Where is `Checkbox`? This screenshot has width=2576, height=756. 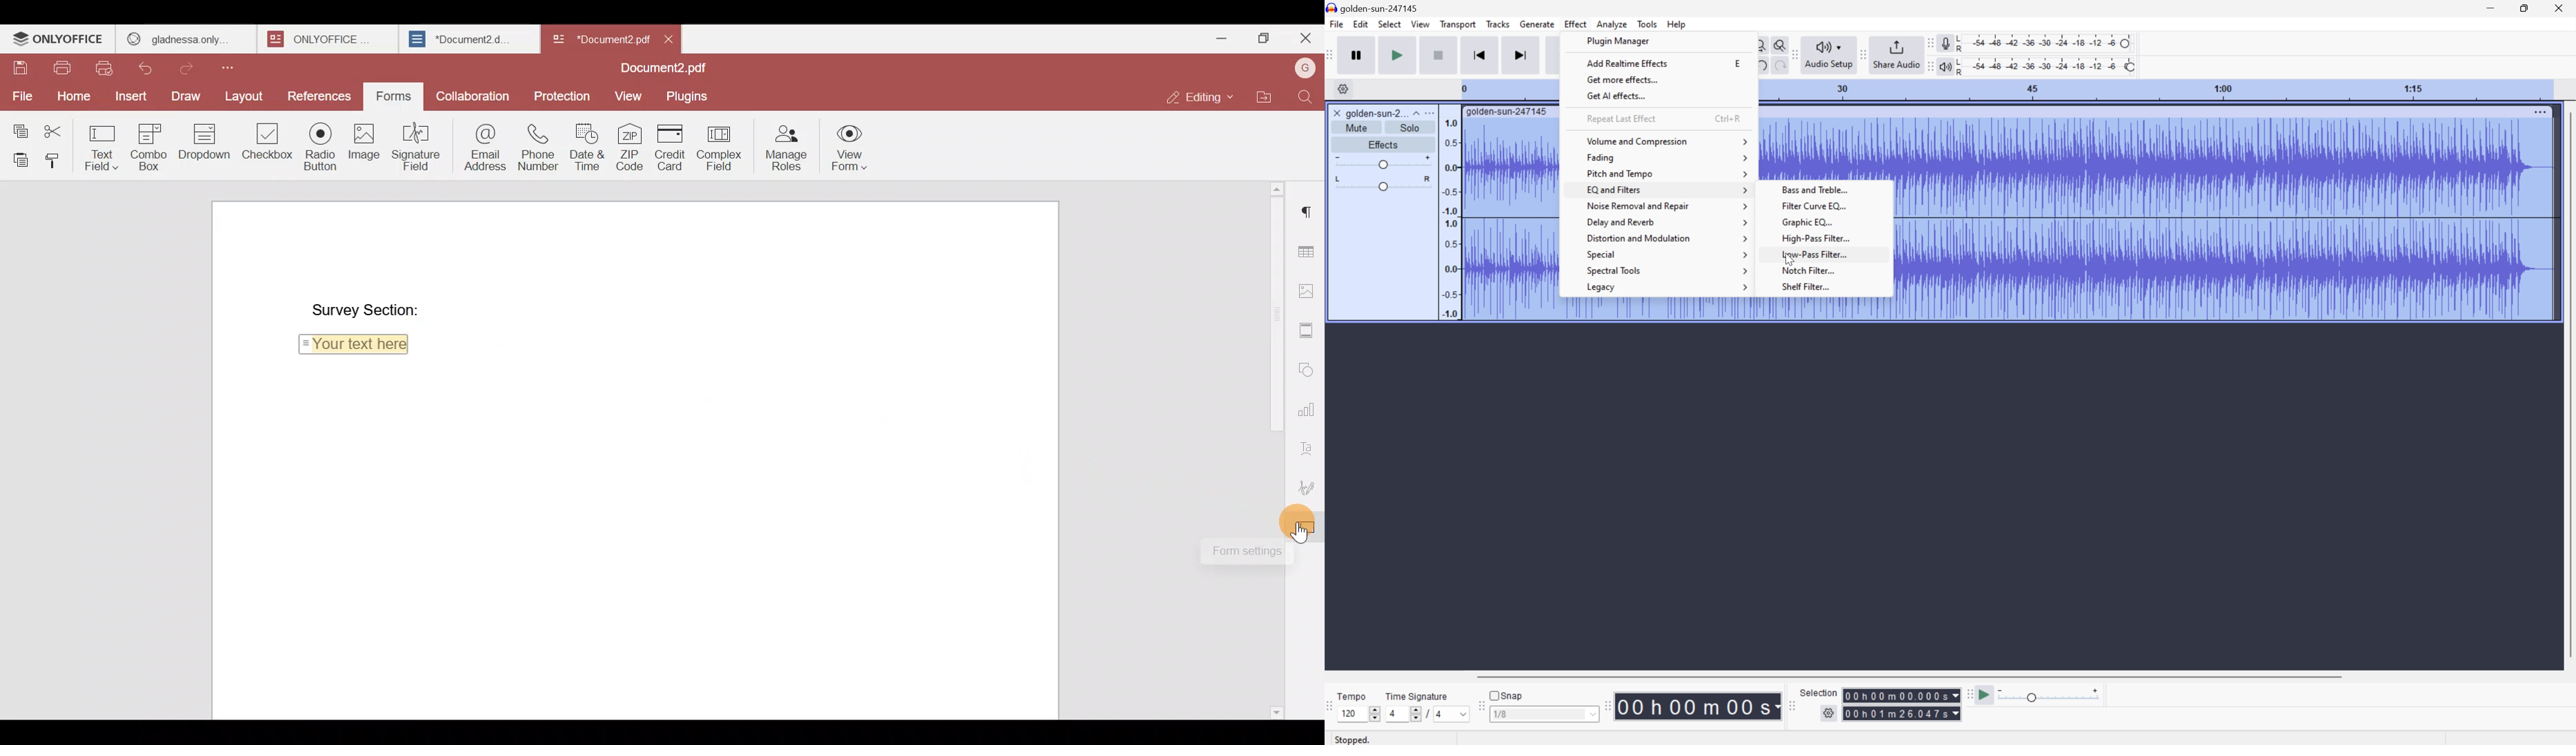
Checkbox is located at coordinates (264, 145).